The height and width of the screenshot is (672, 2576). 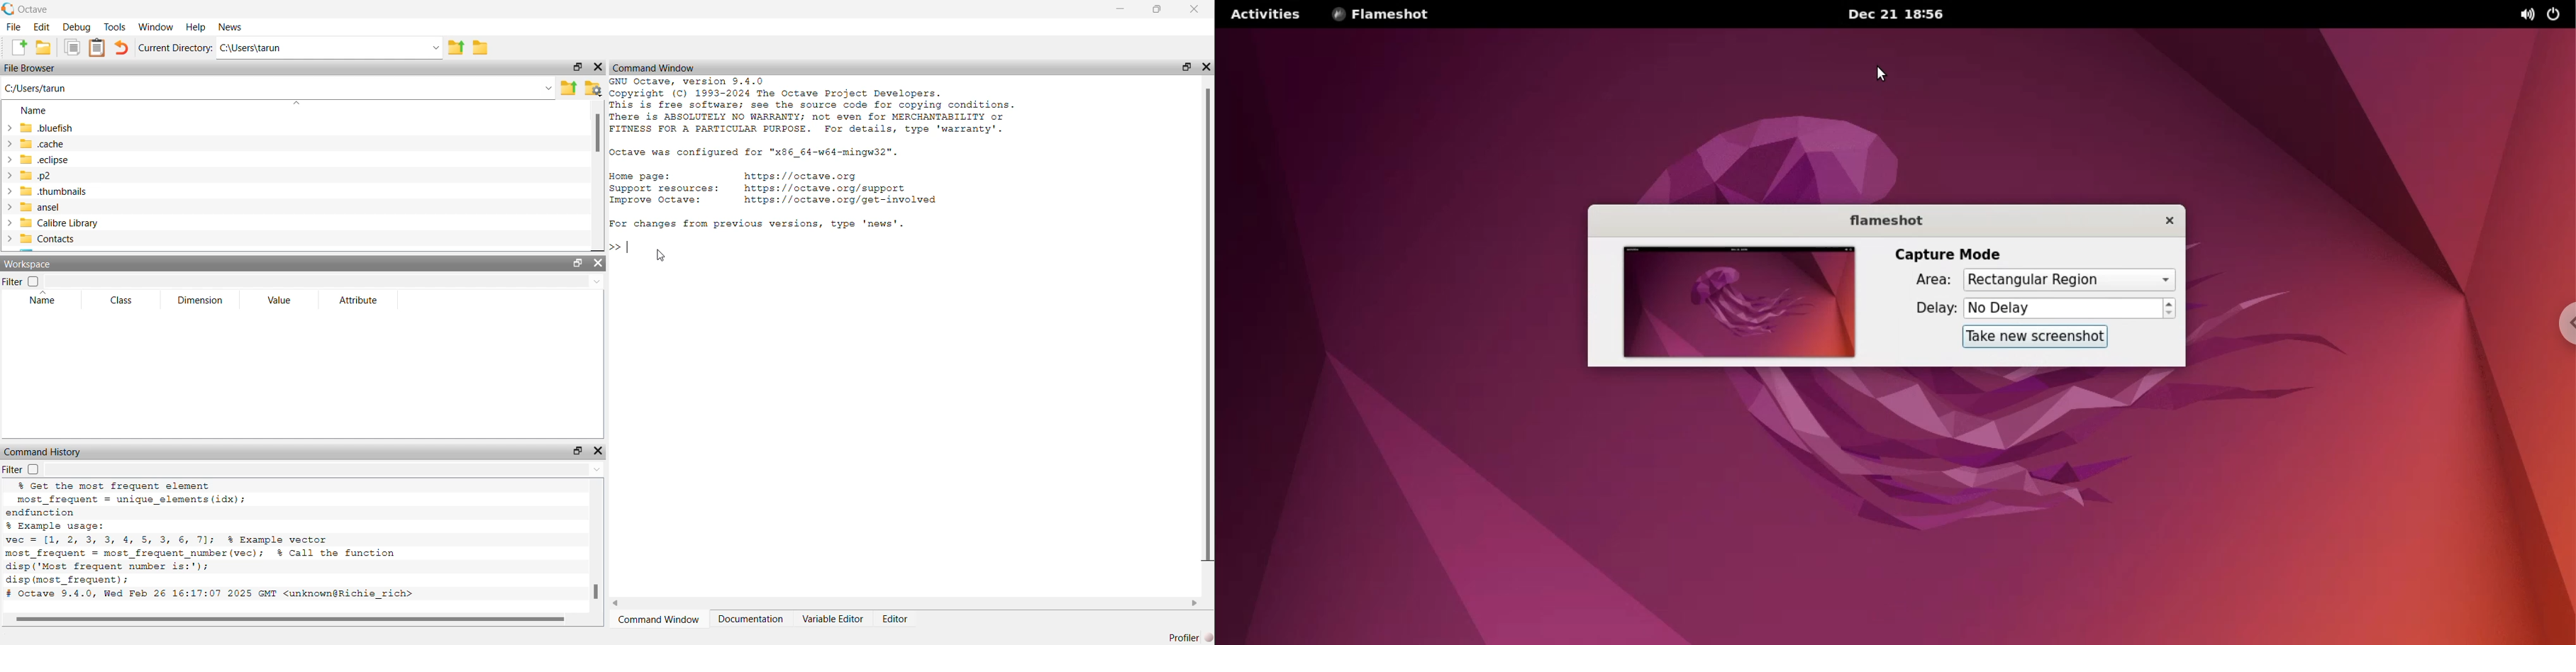 I want to click on Attribute, so click(x=359, y=300).